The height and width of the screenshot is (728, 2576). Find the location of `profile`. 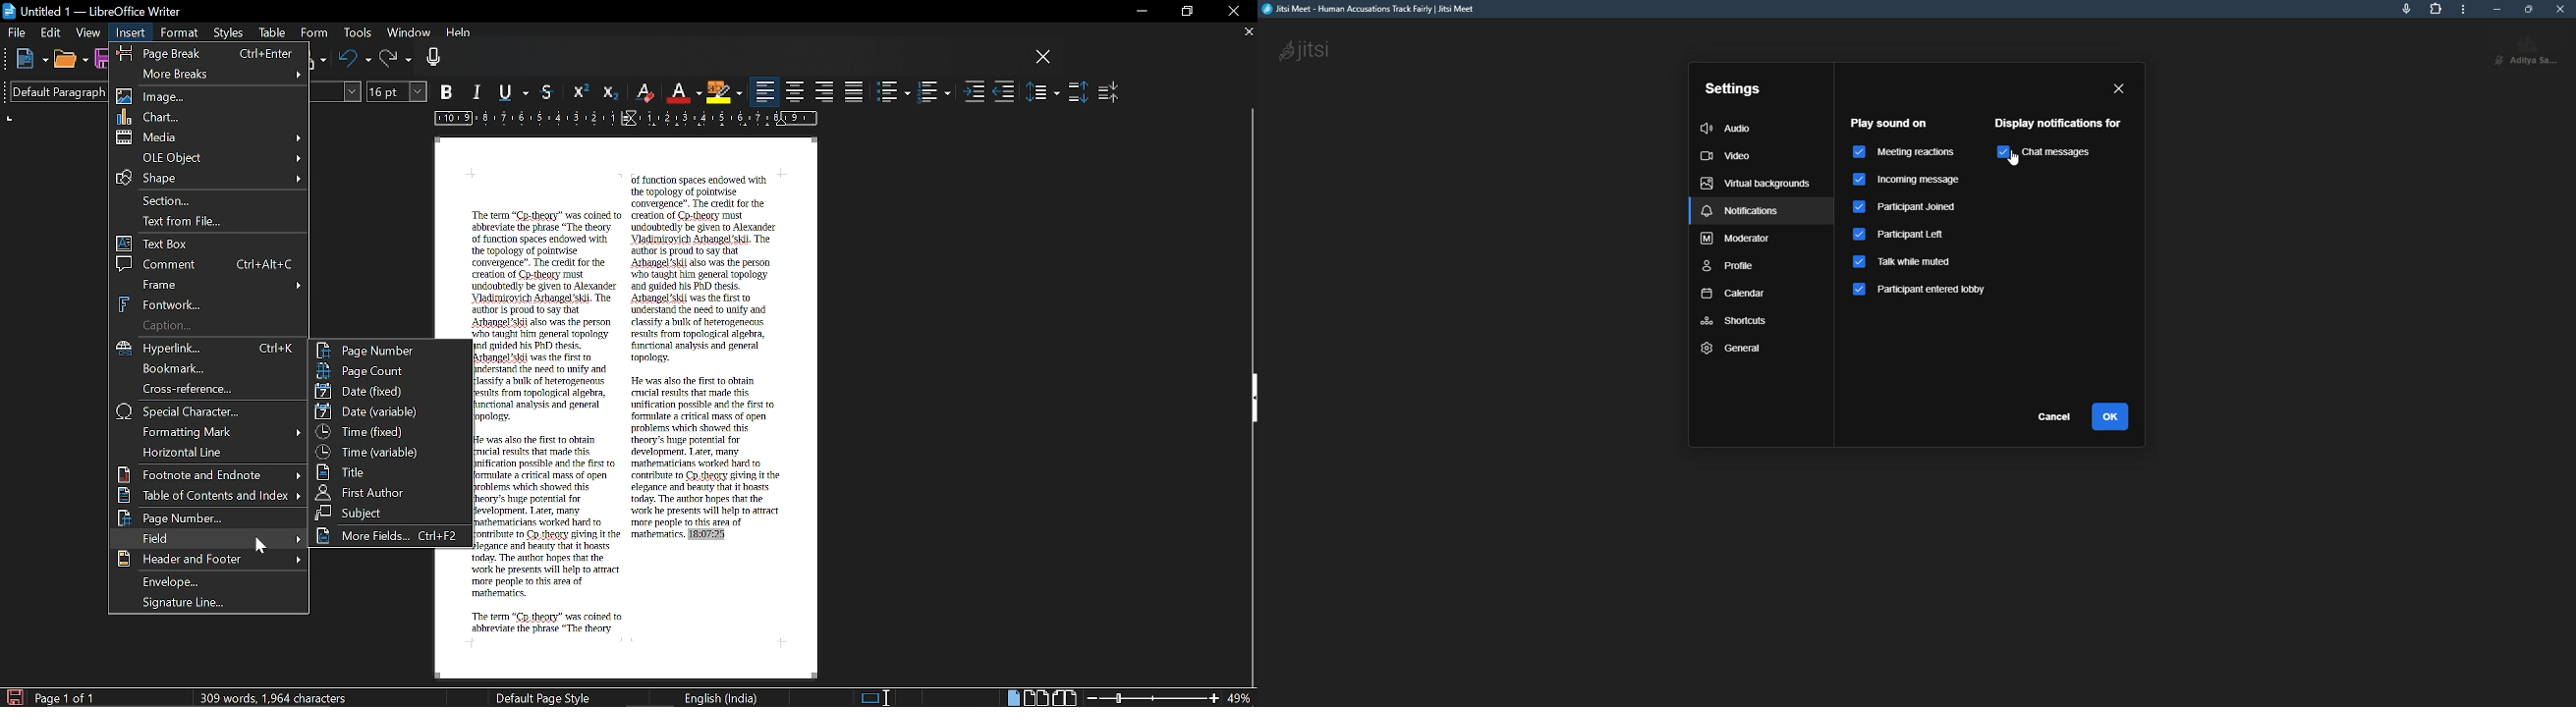

profile is located at coordinates (2537, 52).